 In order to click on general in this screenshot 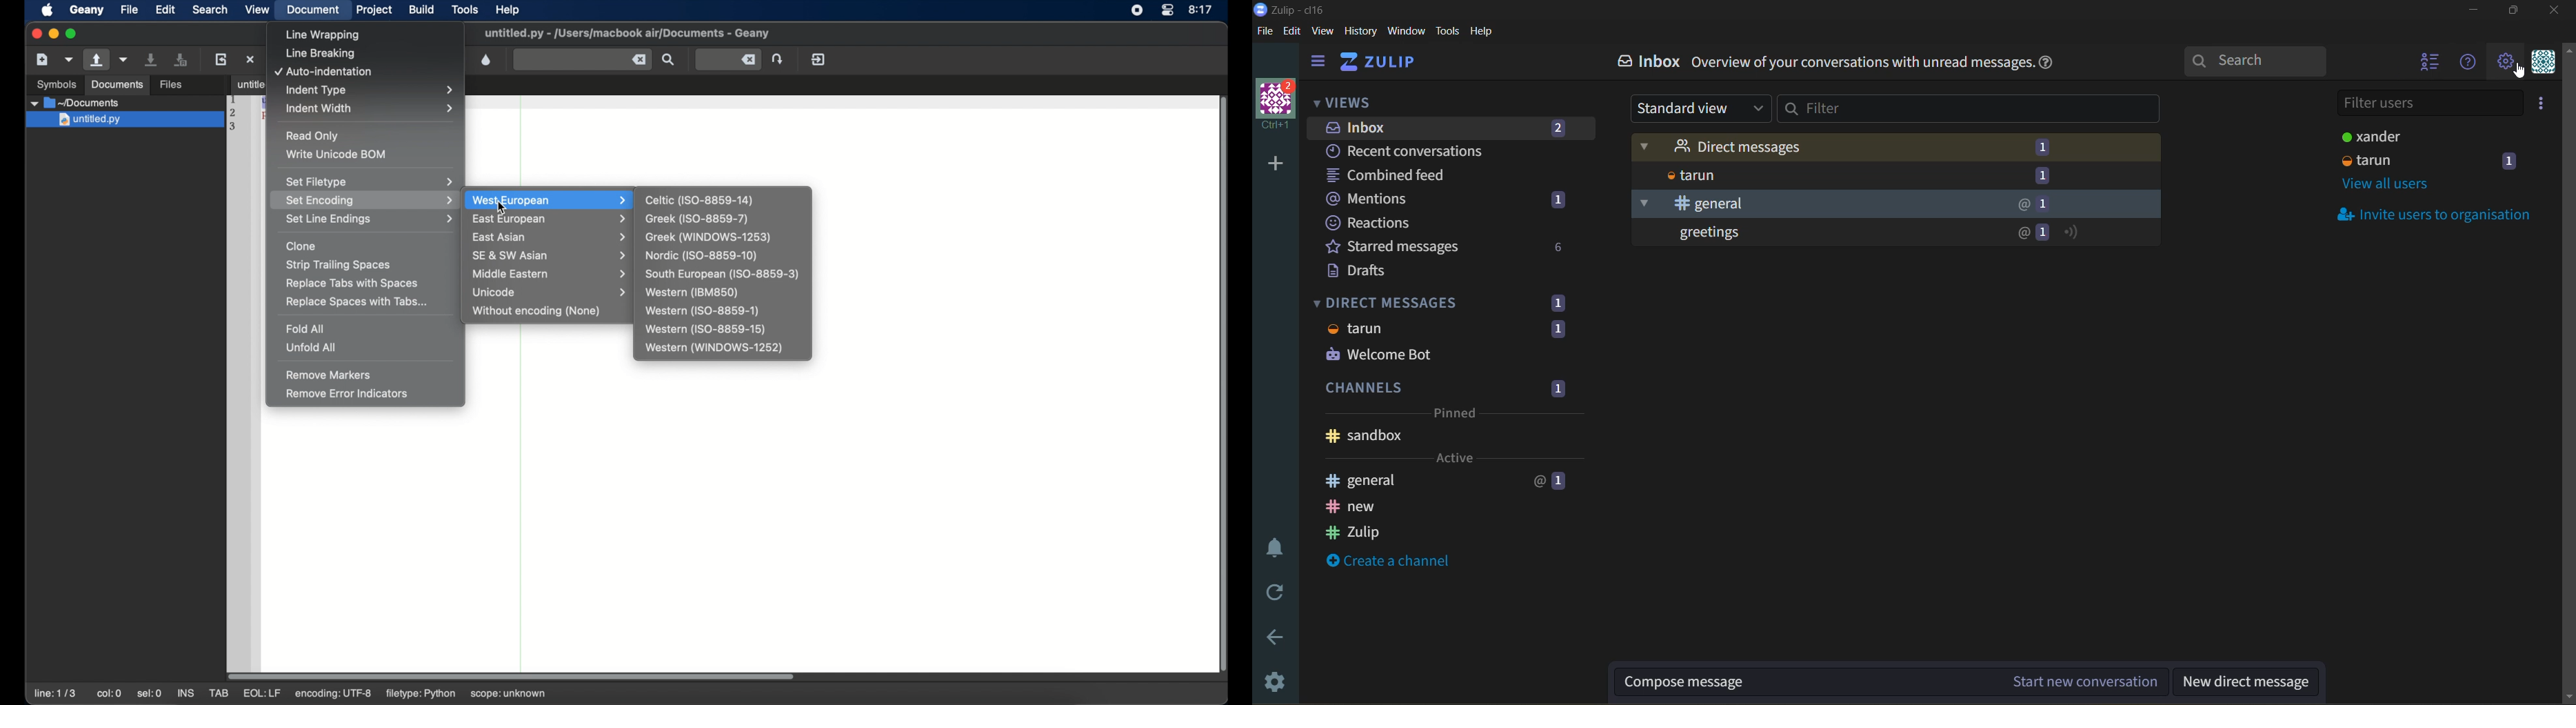, I will do `click(1445, 481)`.